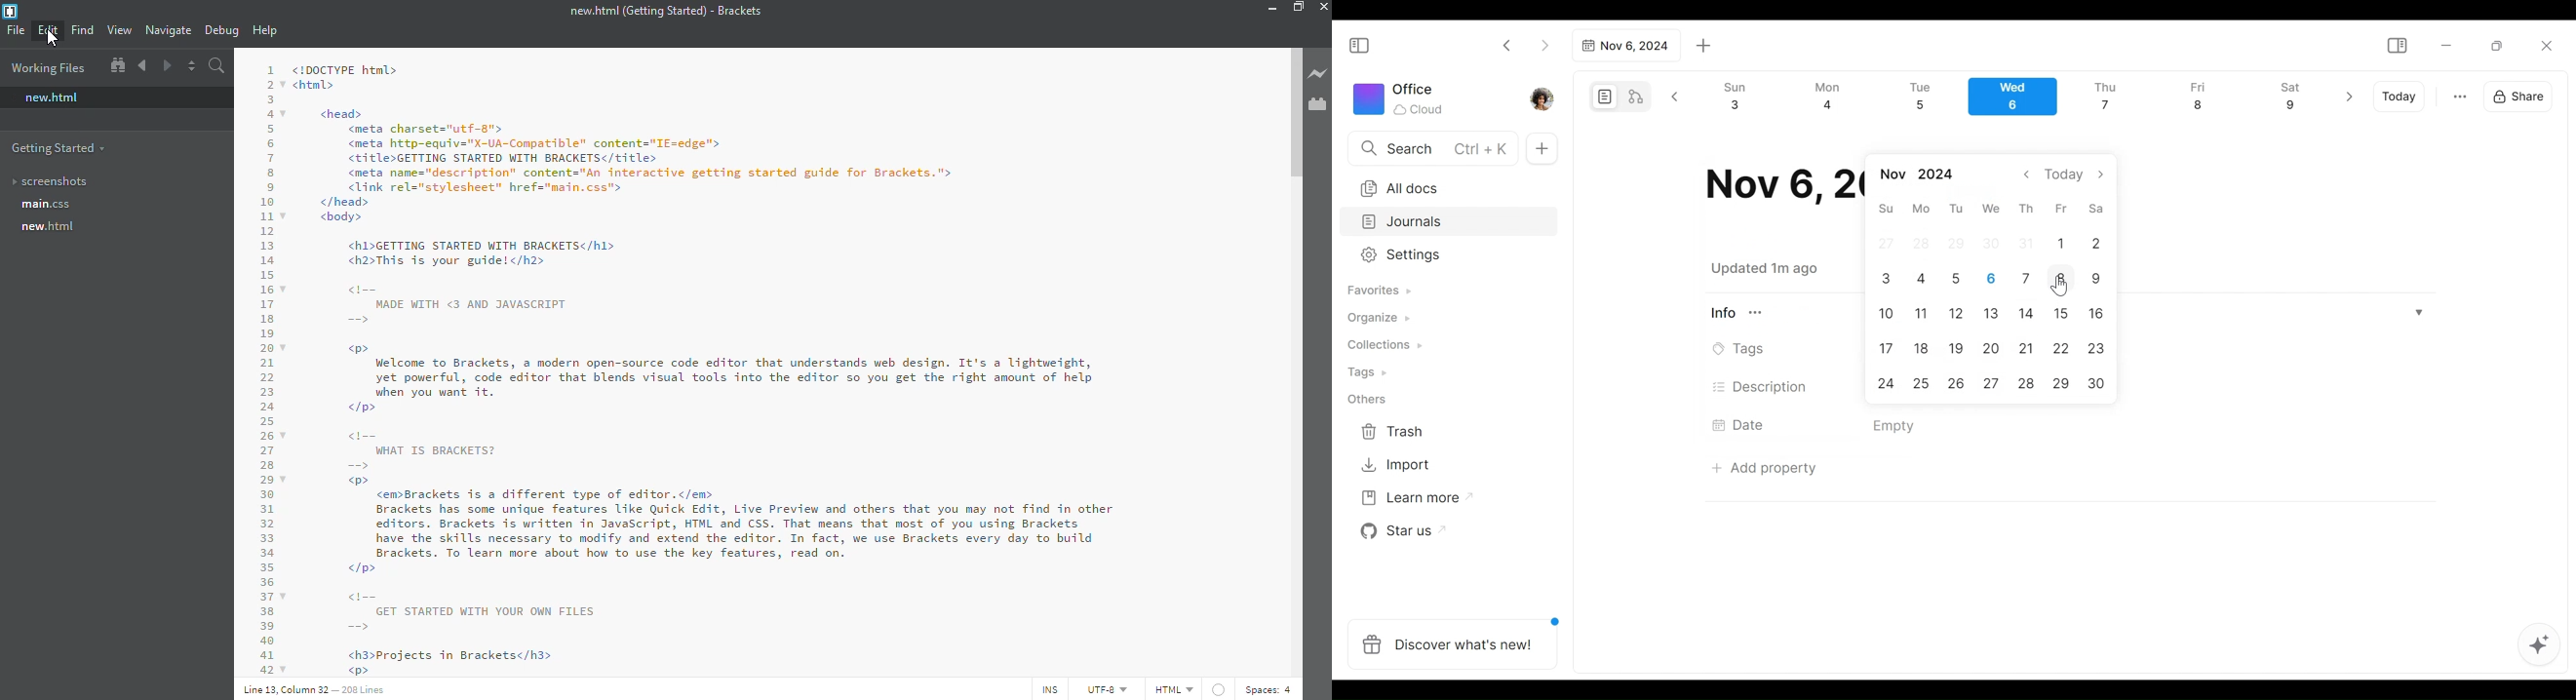 The height and width of the screenshot is (700, 2576). What do you see at coordinates (82, 30) in the screenshot?
I see `find` at bounding box center [82, 30].